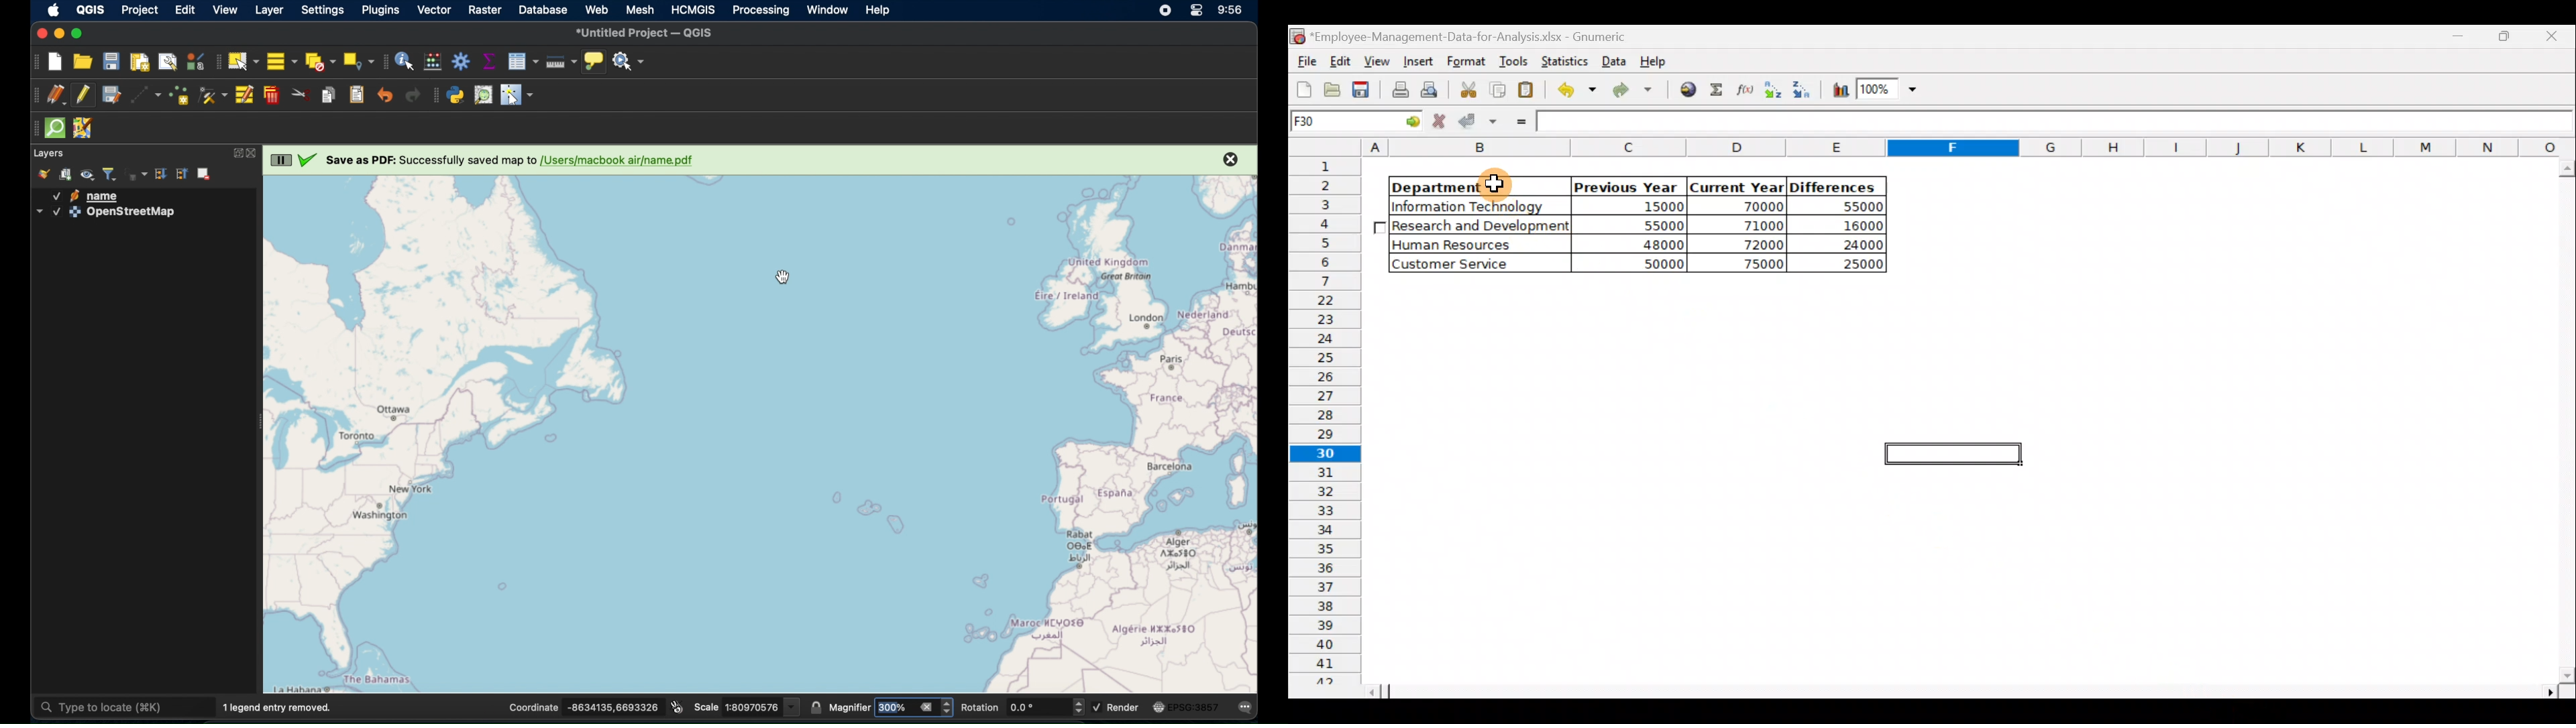 Image resolution: width=2576 pixels, height=728 pixels. I want to click on Minimize, so click(2505, 41).